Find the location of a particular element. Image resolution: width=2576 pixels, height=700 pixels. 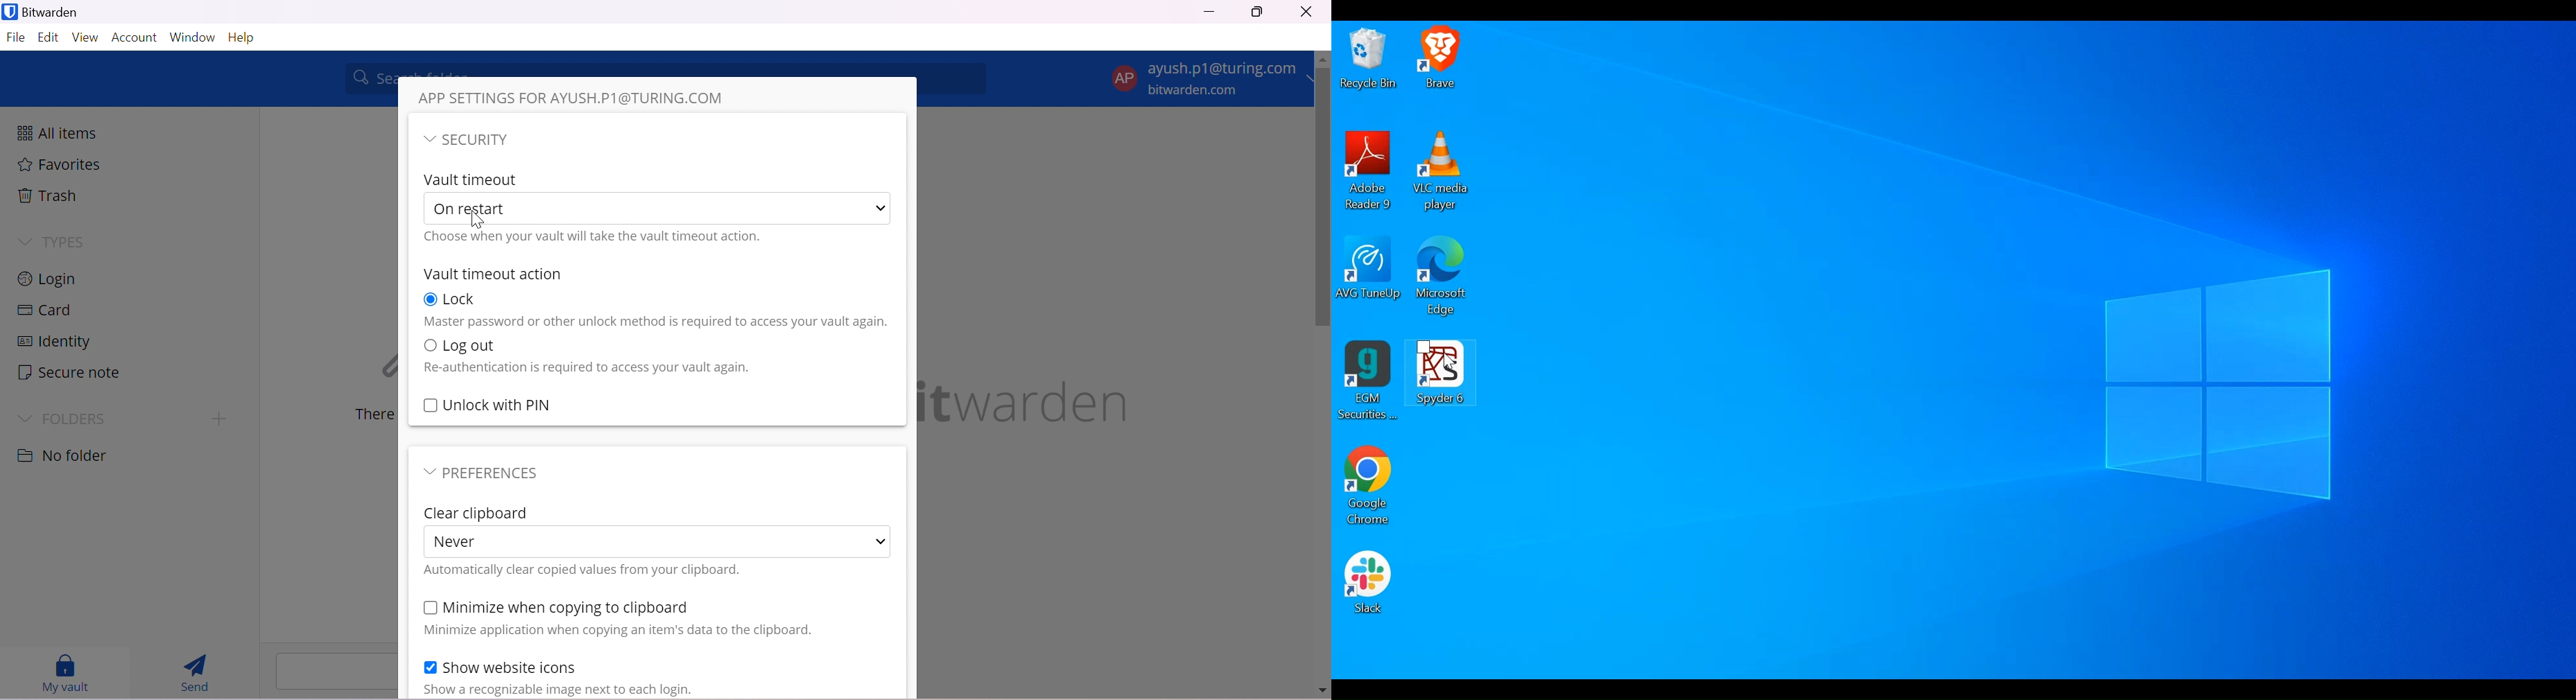

PREFERENCES is located at coordinates (496, 473).